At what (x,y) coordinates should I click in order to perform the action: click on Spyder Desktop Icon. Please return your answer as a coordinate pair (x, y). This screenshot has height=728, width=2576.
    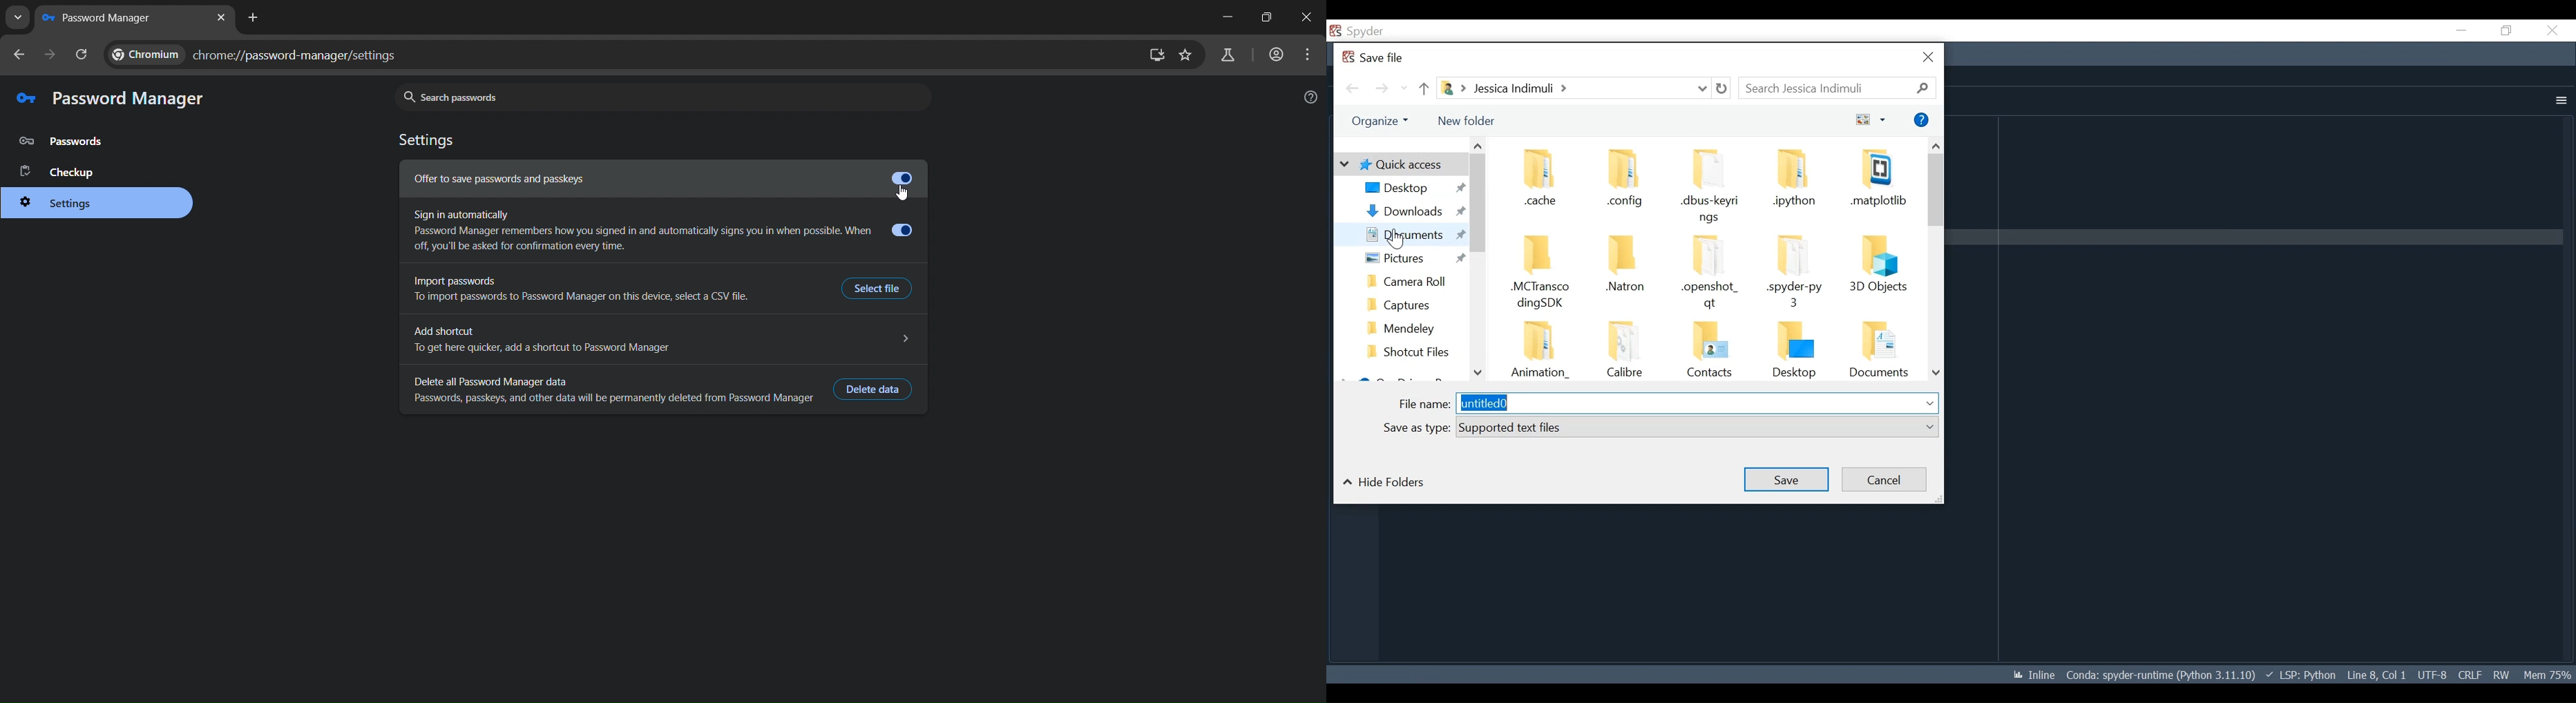
    Looking at the image, I should click on (1334, 32).